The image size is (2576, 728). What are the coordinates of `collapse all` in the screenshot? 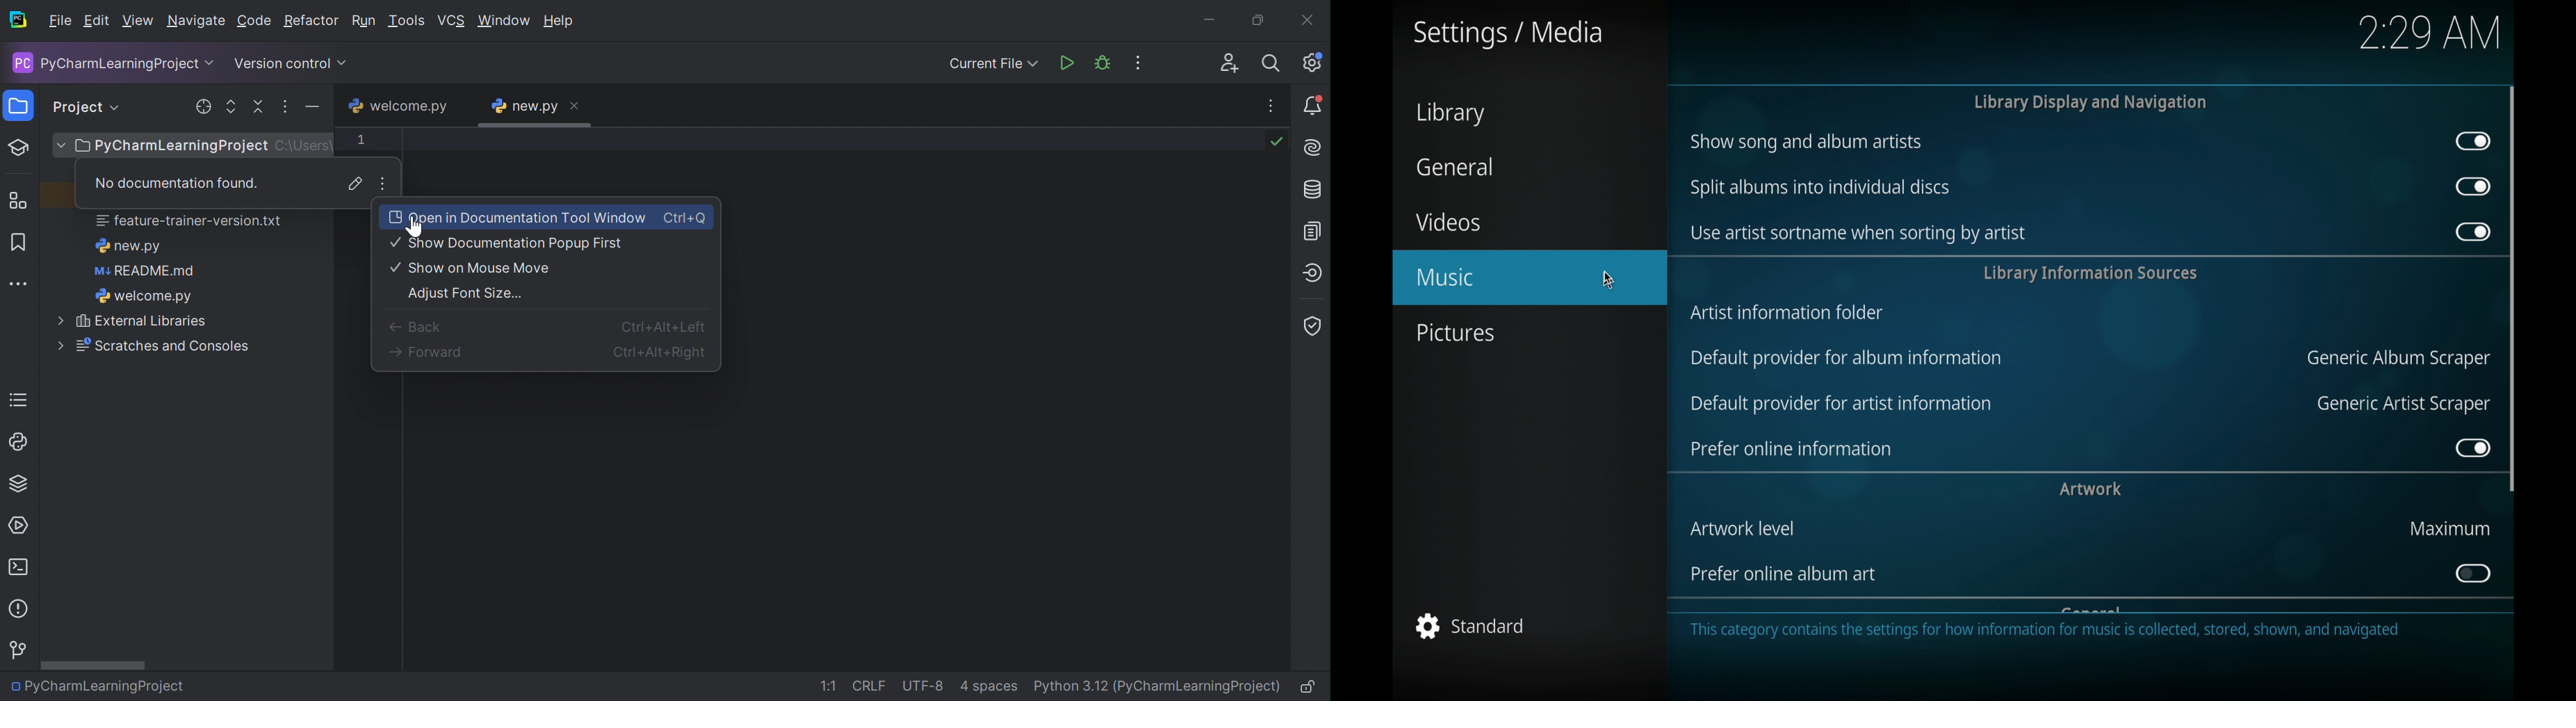 It's located at (257, 108).